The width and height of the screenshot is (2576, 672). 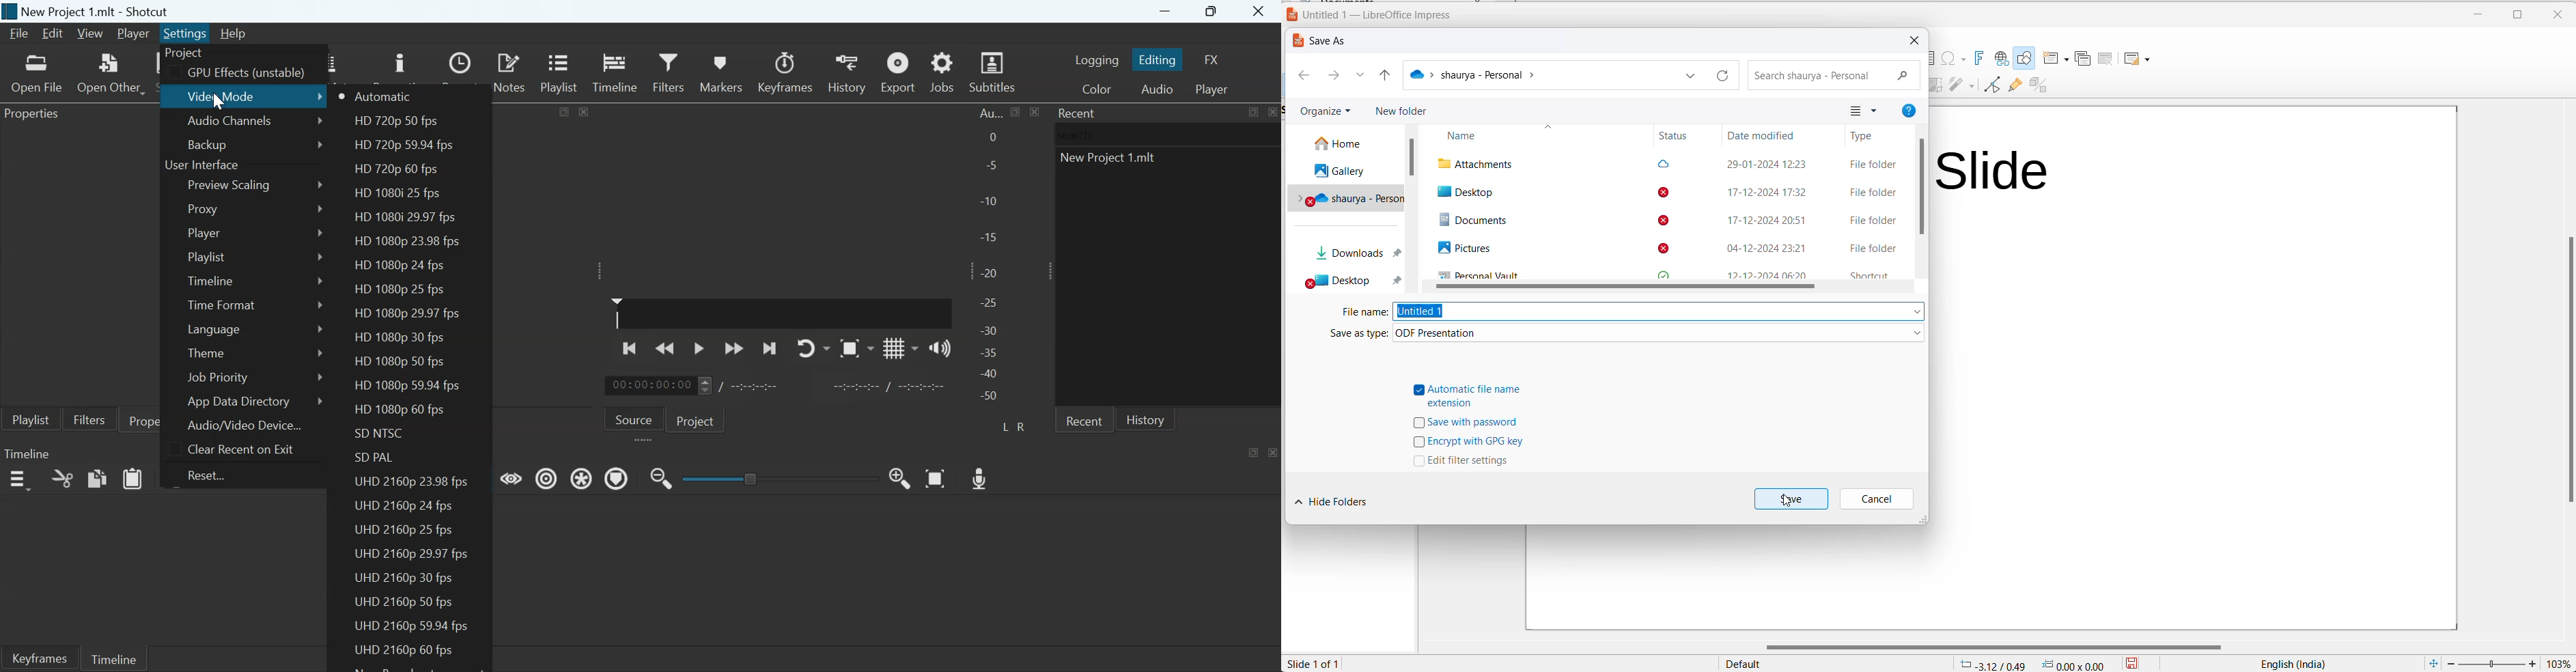 What do you see at coordinates (1260, 12) in the screenshot?
I see `Close` at bounding box center [1260, 12].